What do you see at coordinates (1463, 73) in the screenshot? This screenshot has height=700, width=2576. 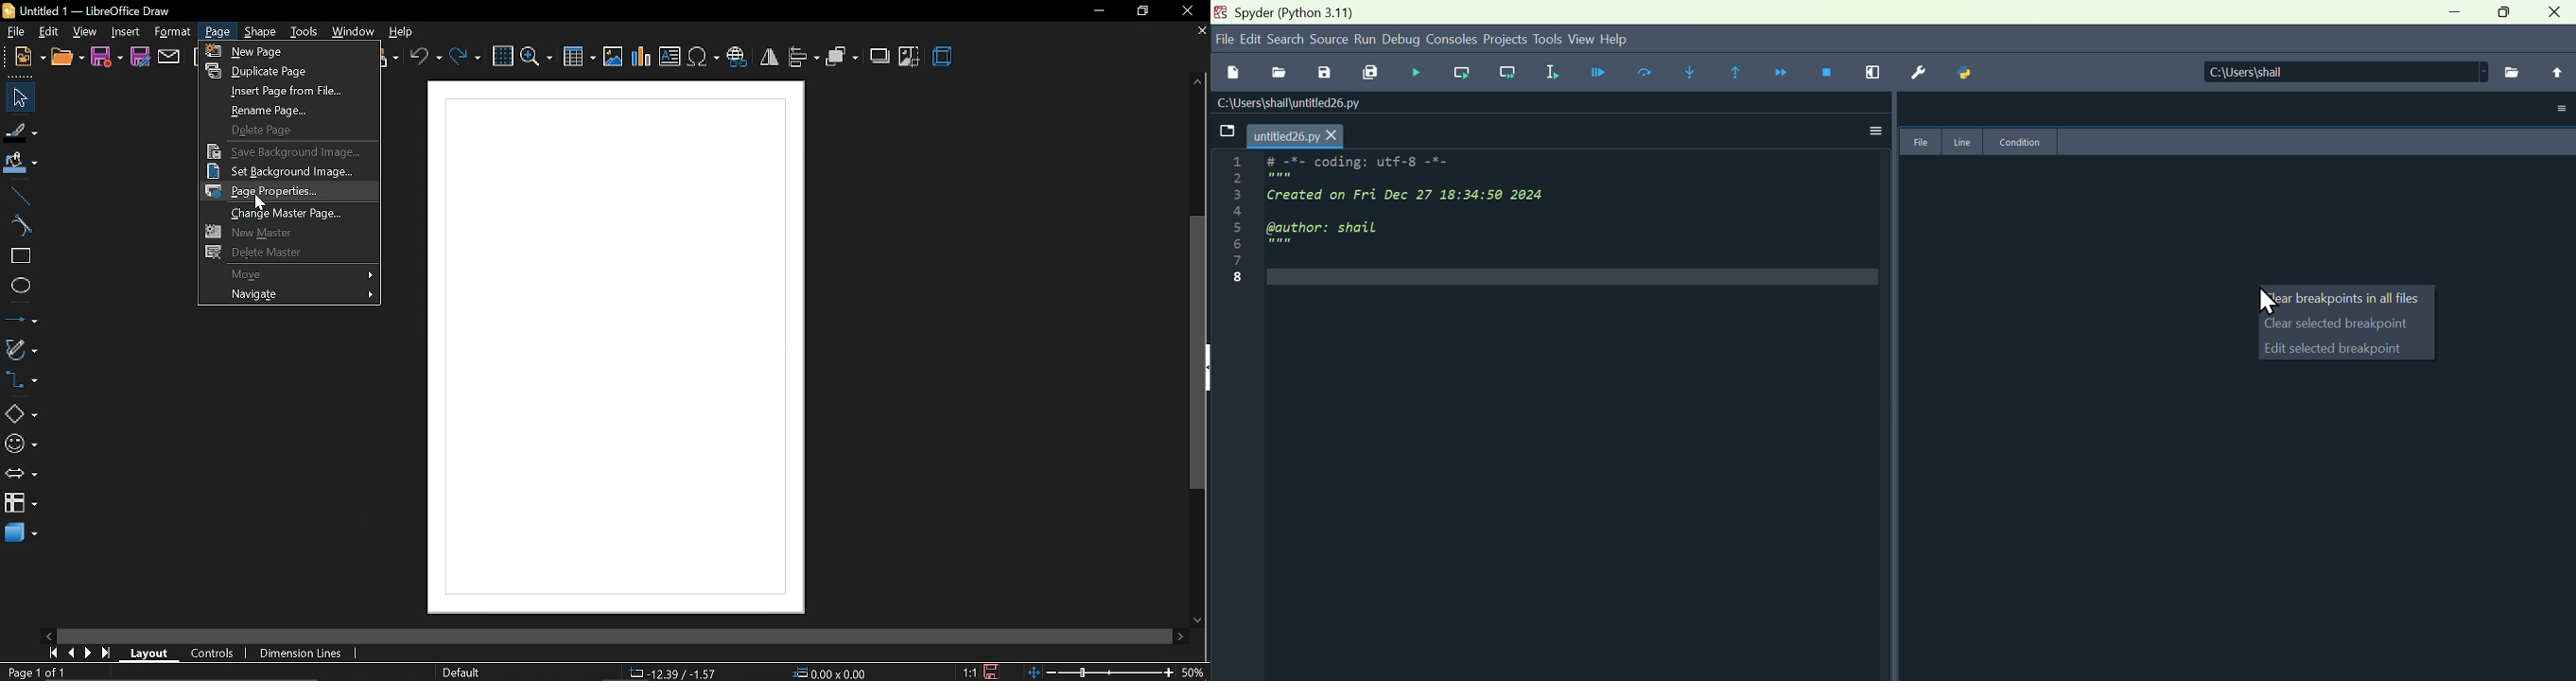 I see `Run current cell` at bounding box center [1463, 73].